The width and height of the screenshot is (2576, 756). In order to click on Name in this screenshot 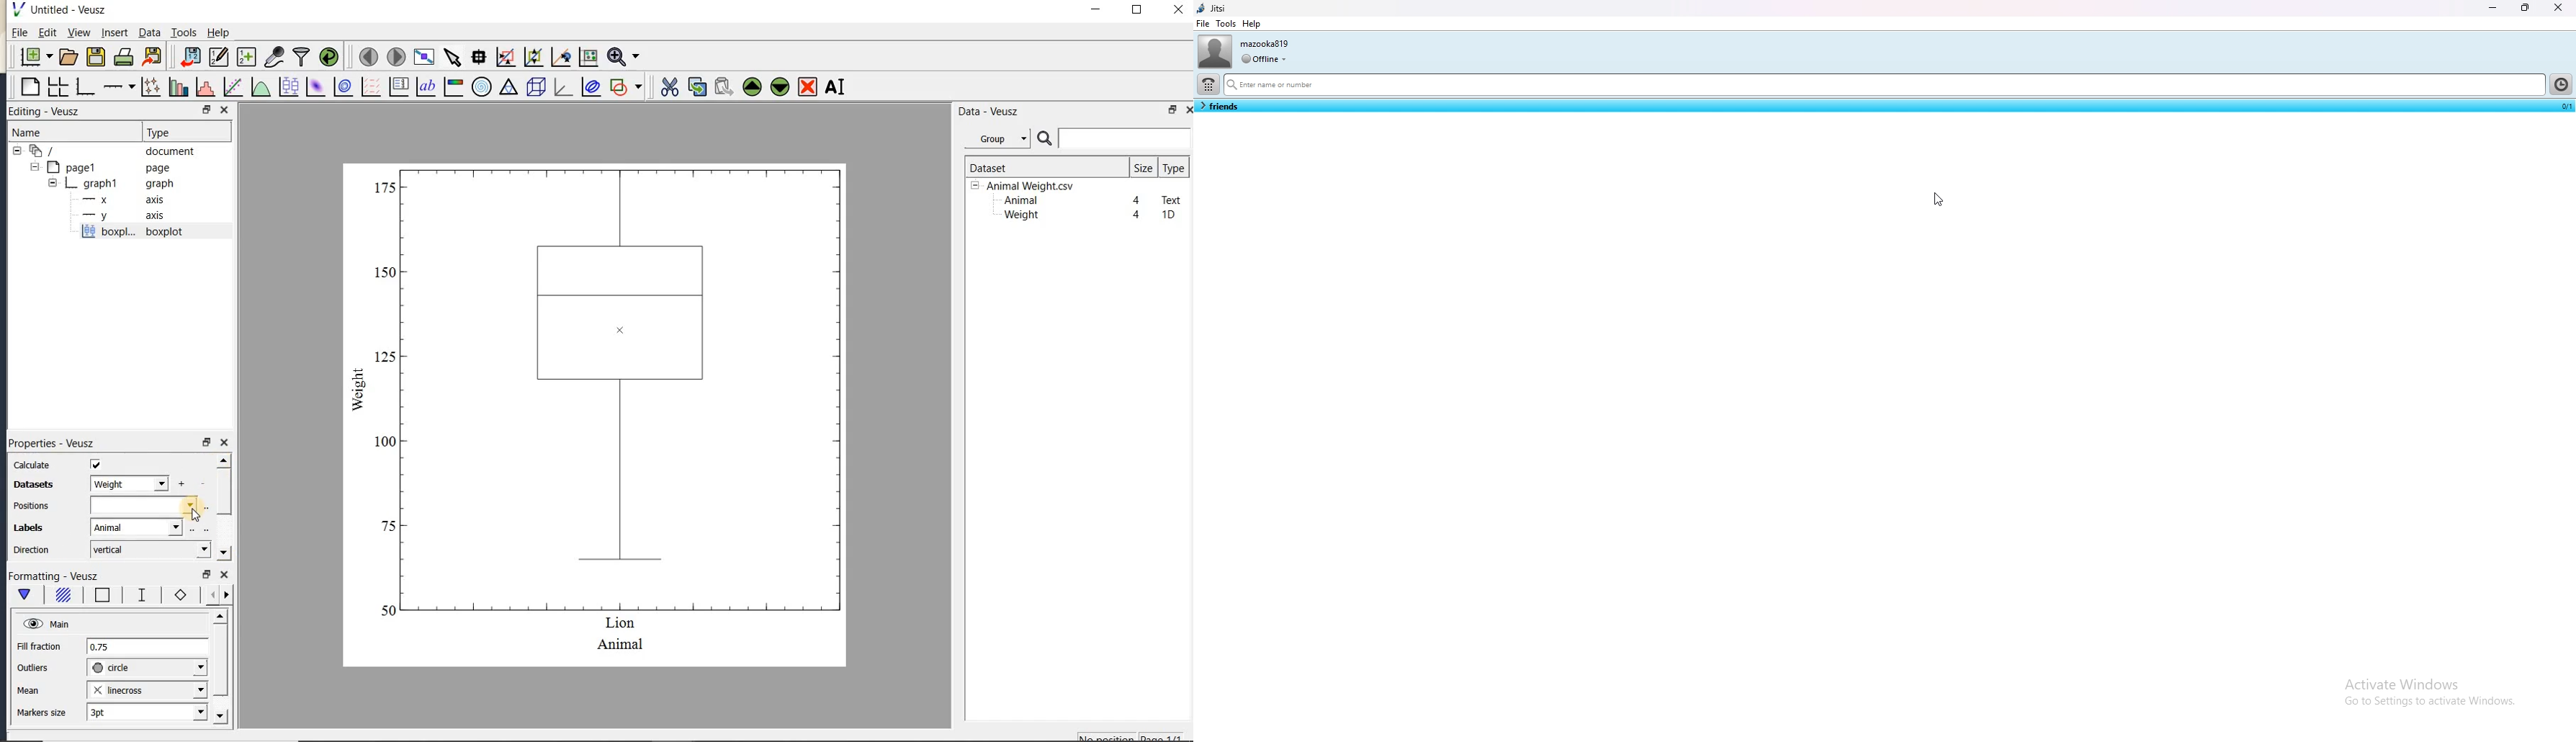, I will do `click(42, 132)`.